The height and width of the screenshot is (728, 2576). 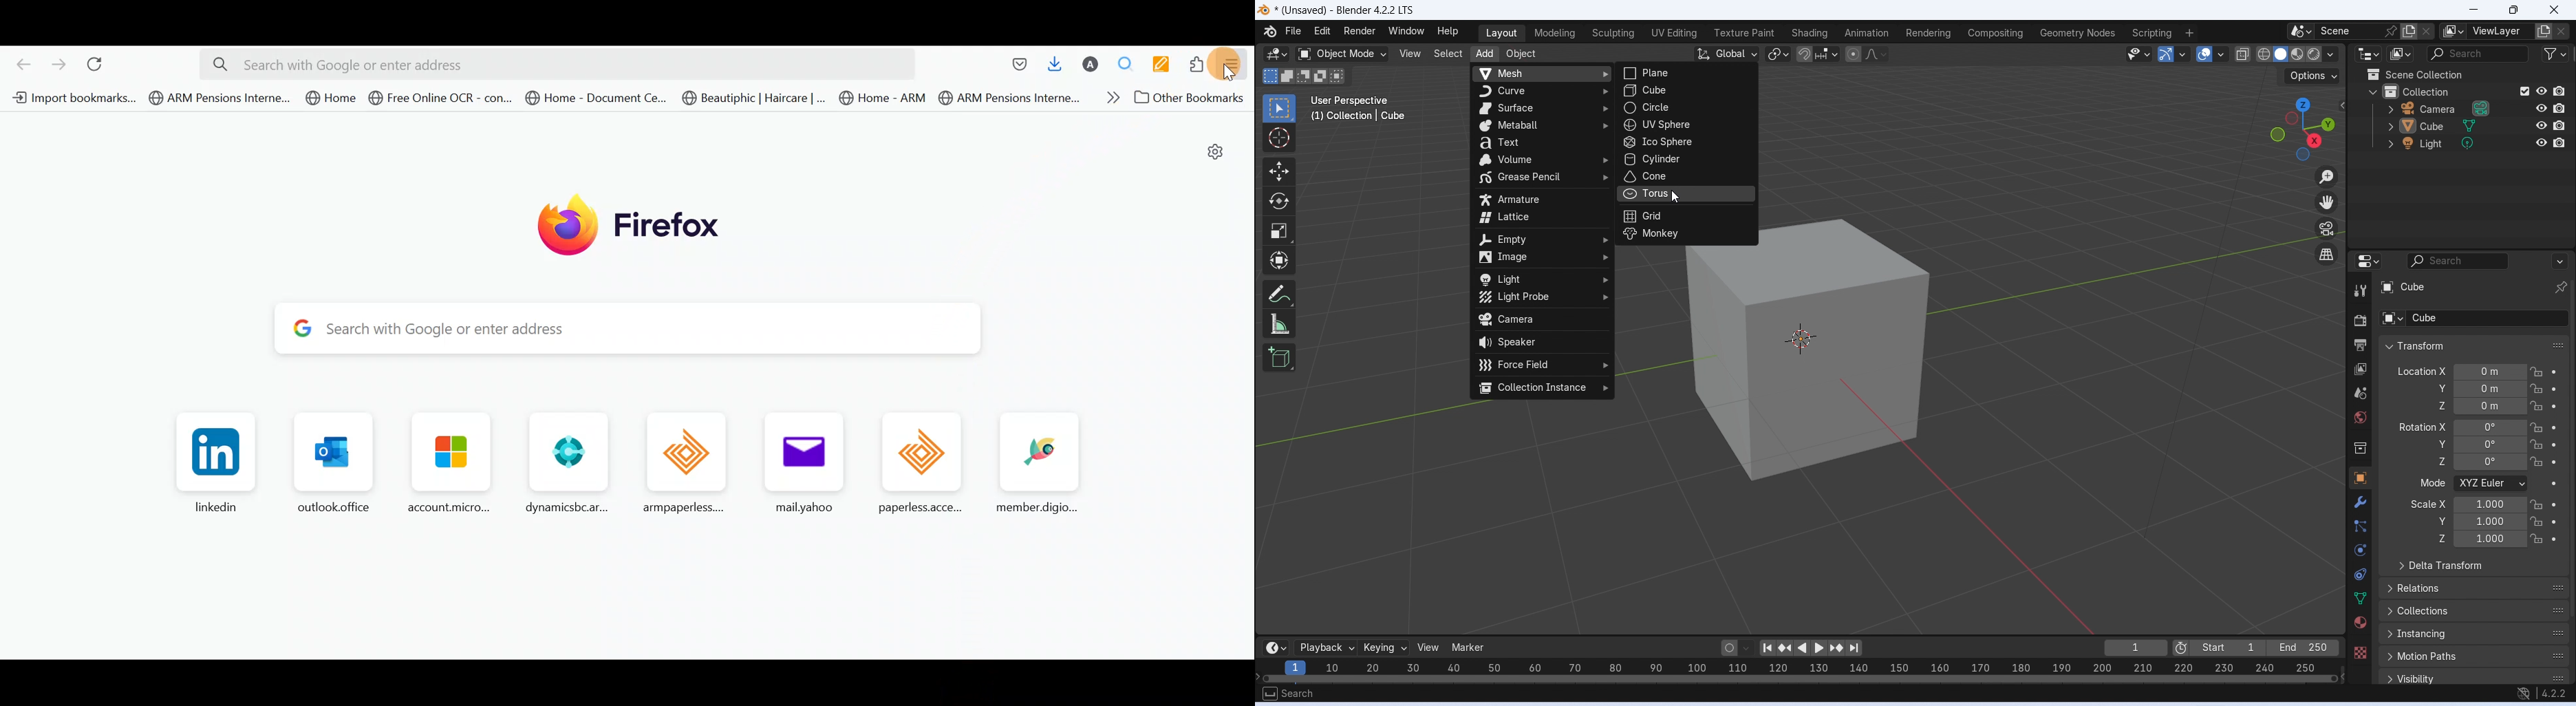 What do you see at coordinates (1198, 63) in the screenshot?
I see `Extensions` at bounding box center [1198, 63].